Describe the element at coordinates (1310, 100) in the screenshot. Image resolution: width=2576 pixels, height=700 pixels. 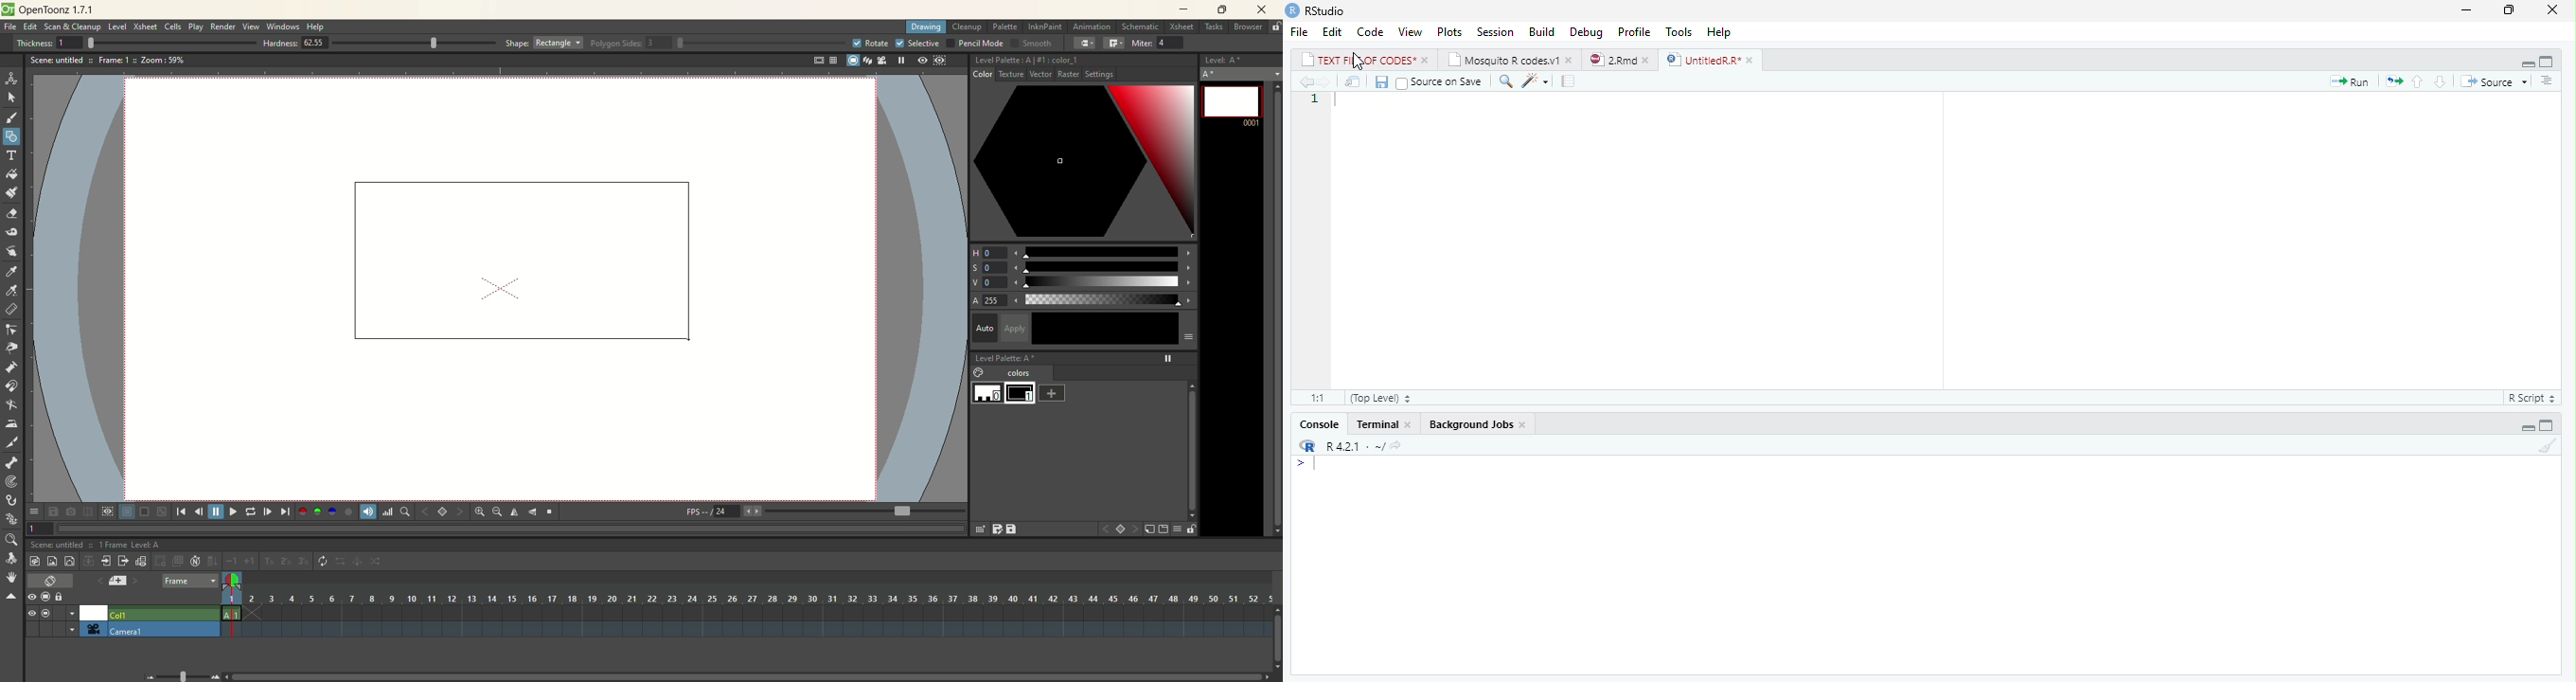
I see `Line number` at that location.